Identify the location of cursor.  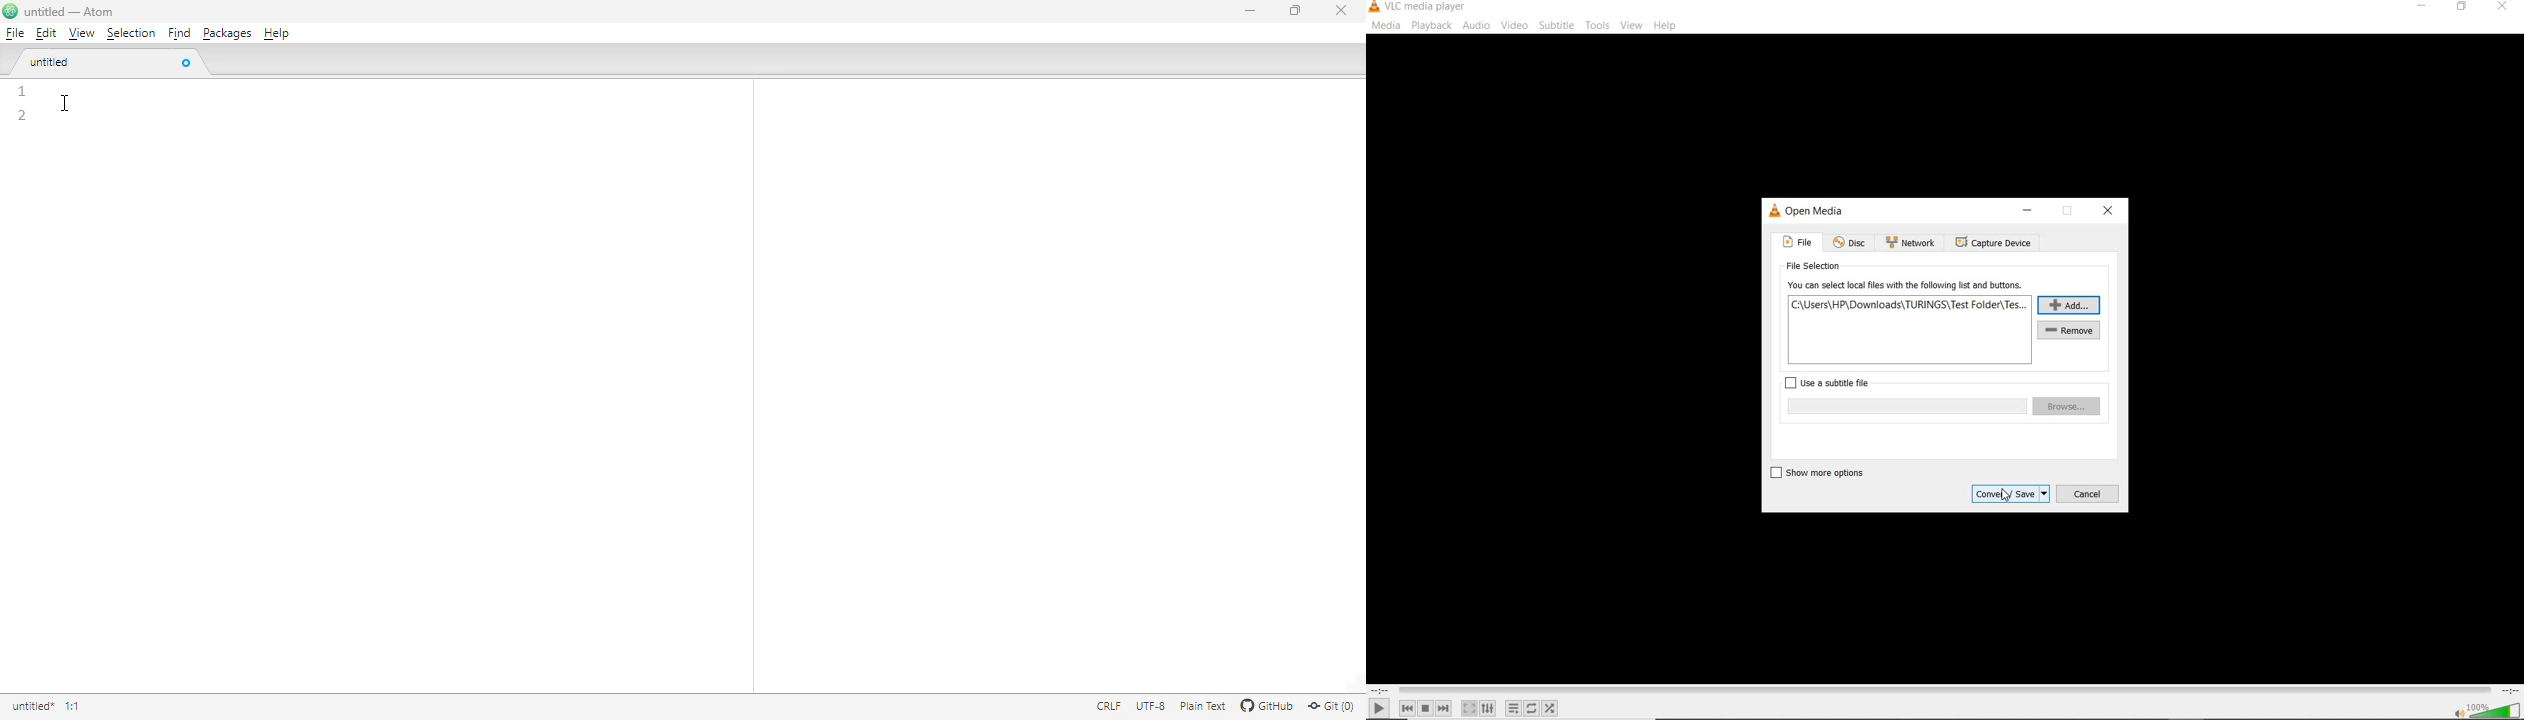
(65, 103).